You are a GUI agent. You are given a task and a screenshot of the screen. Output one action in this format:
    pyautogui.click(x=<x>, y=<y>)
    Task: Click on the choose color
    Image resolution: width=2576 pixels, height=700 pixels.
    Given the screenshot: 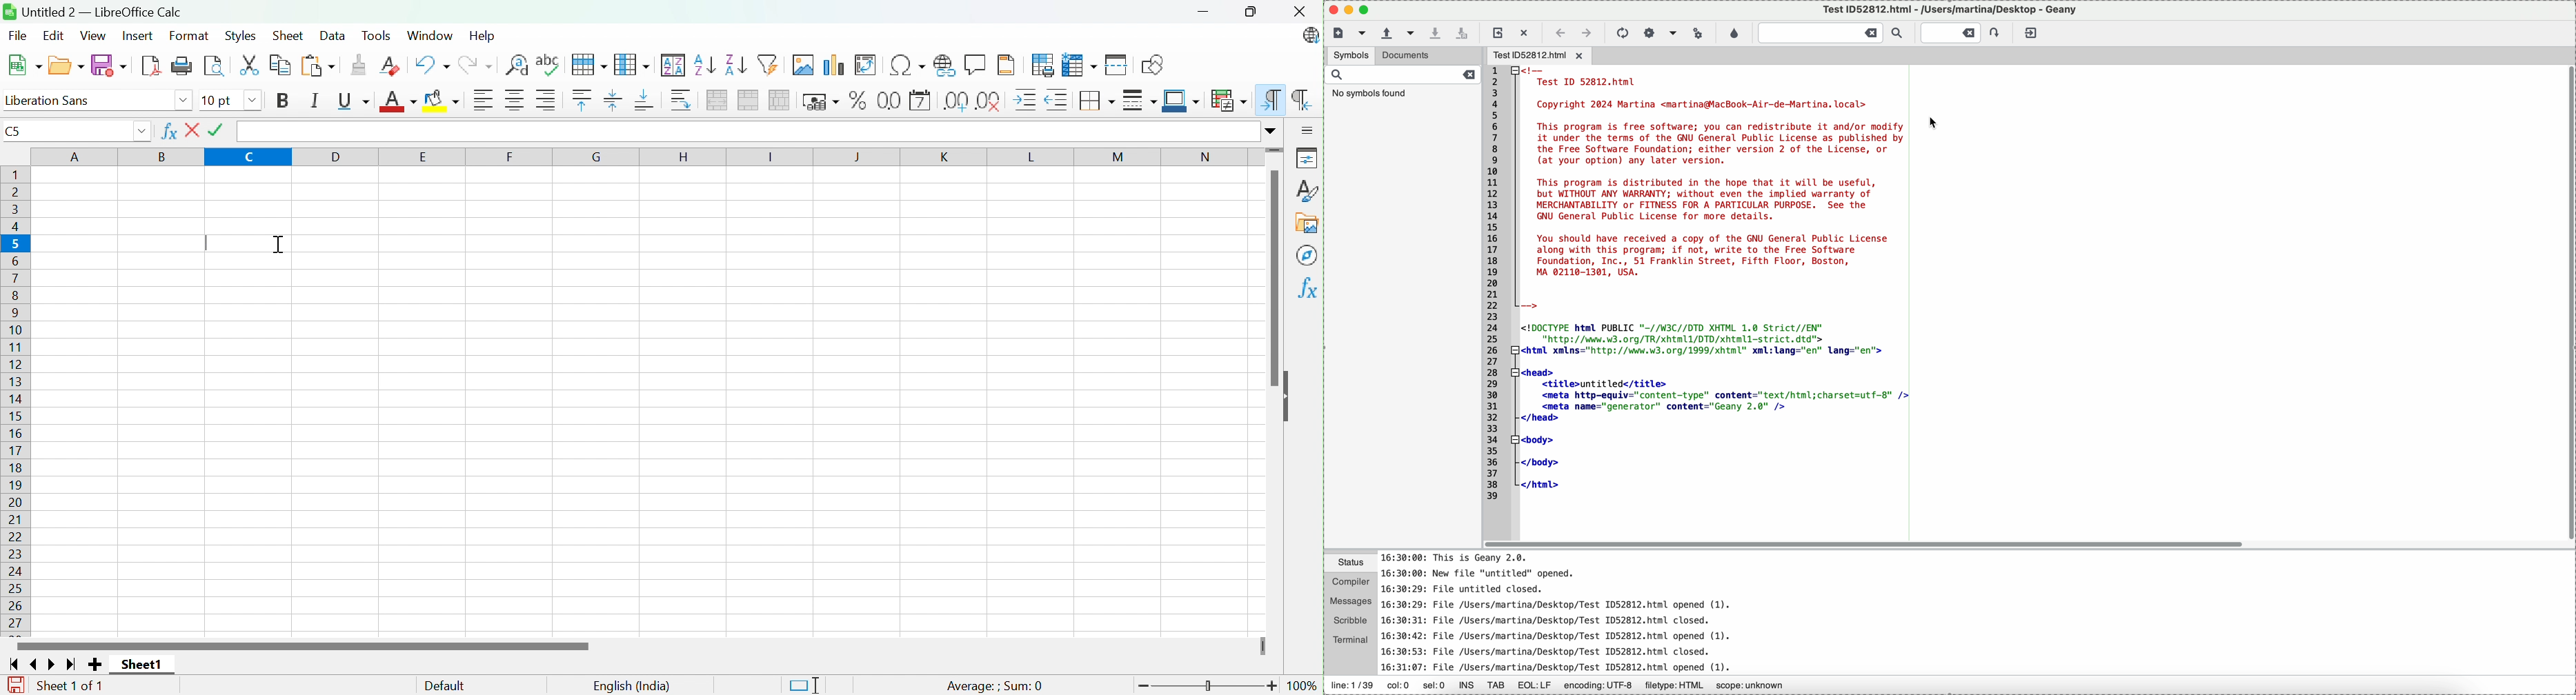 What is the action you would take?
    pyautogui.click(x=1734, y=34)
    